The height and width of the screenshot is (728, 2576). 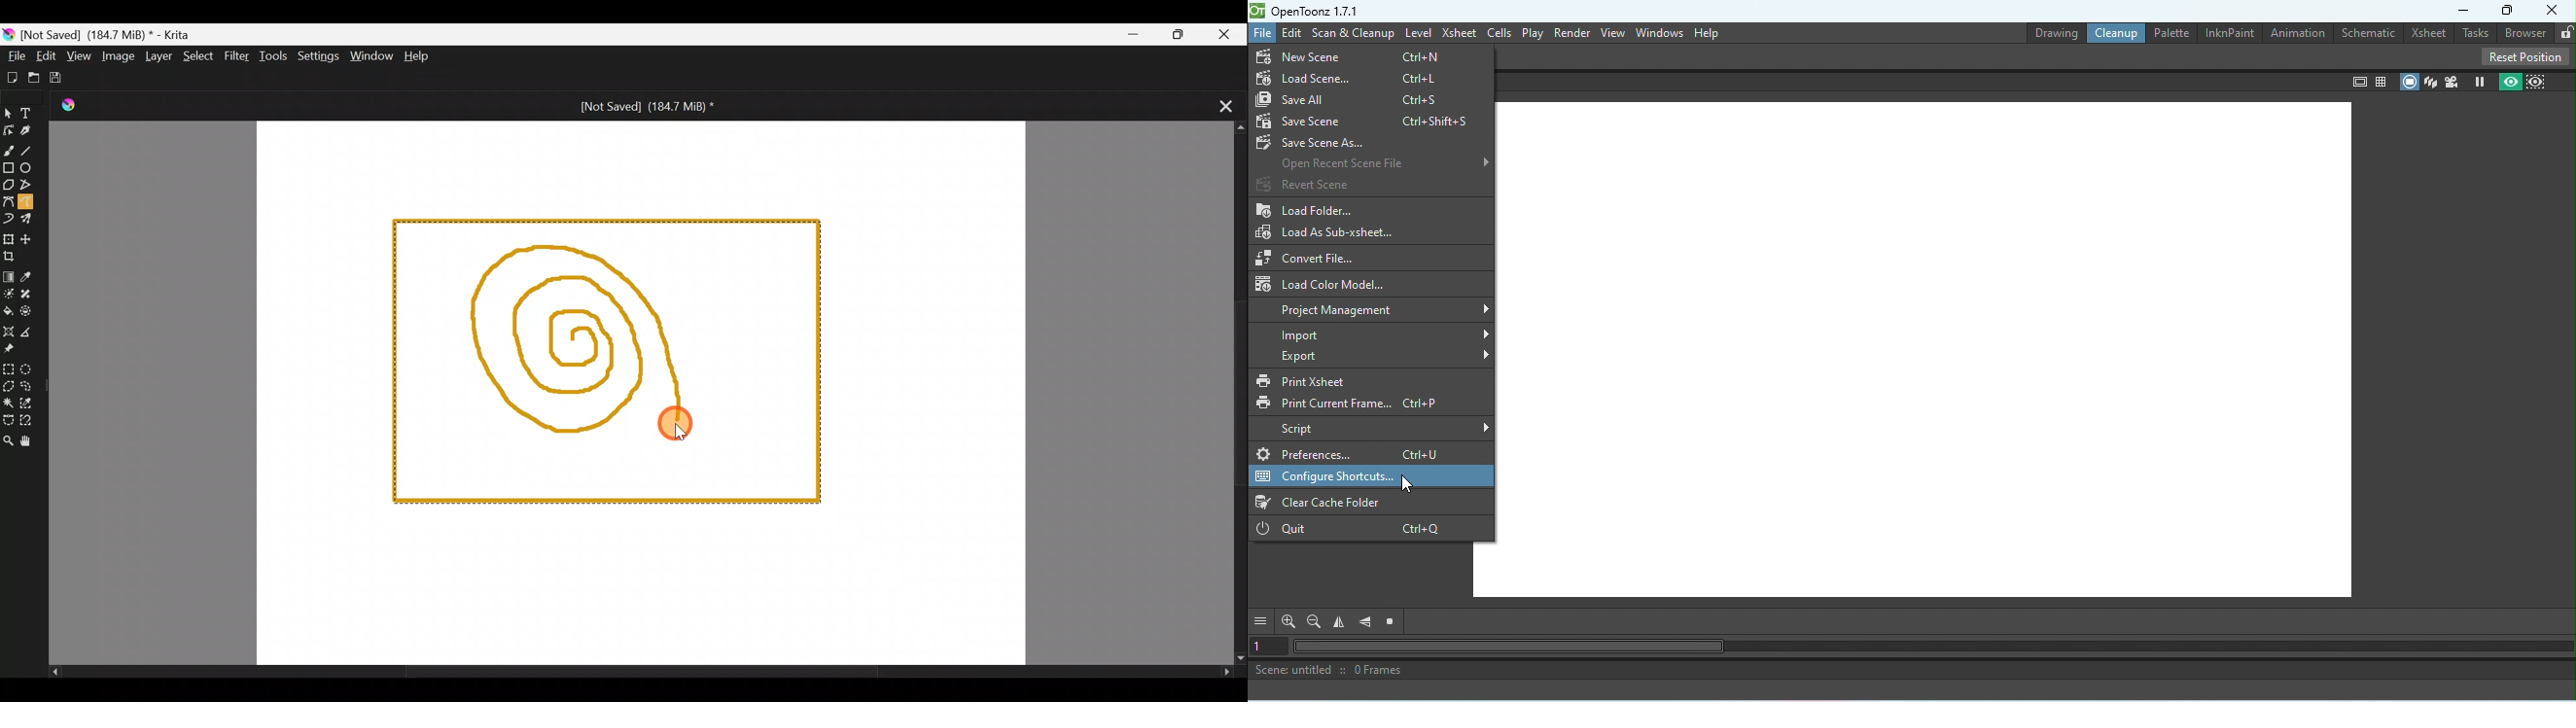 What do you see at coordinates (1290, 33) in the screenshot?
I see `Edit` at bounding box center [1290, 33].